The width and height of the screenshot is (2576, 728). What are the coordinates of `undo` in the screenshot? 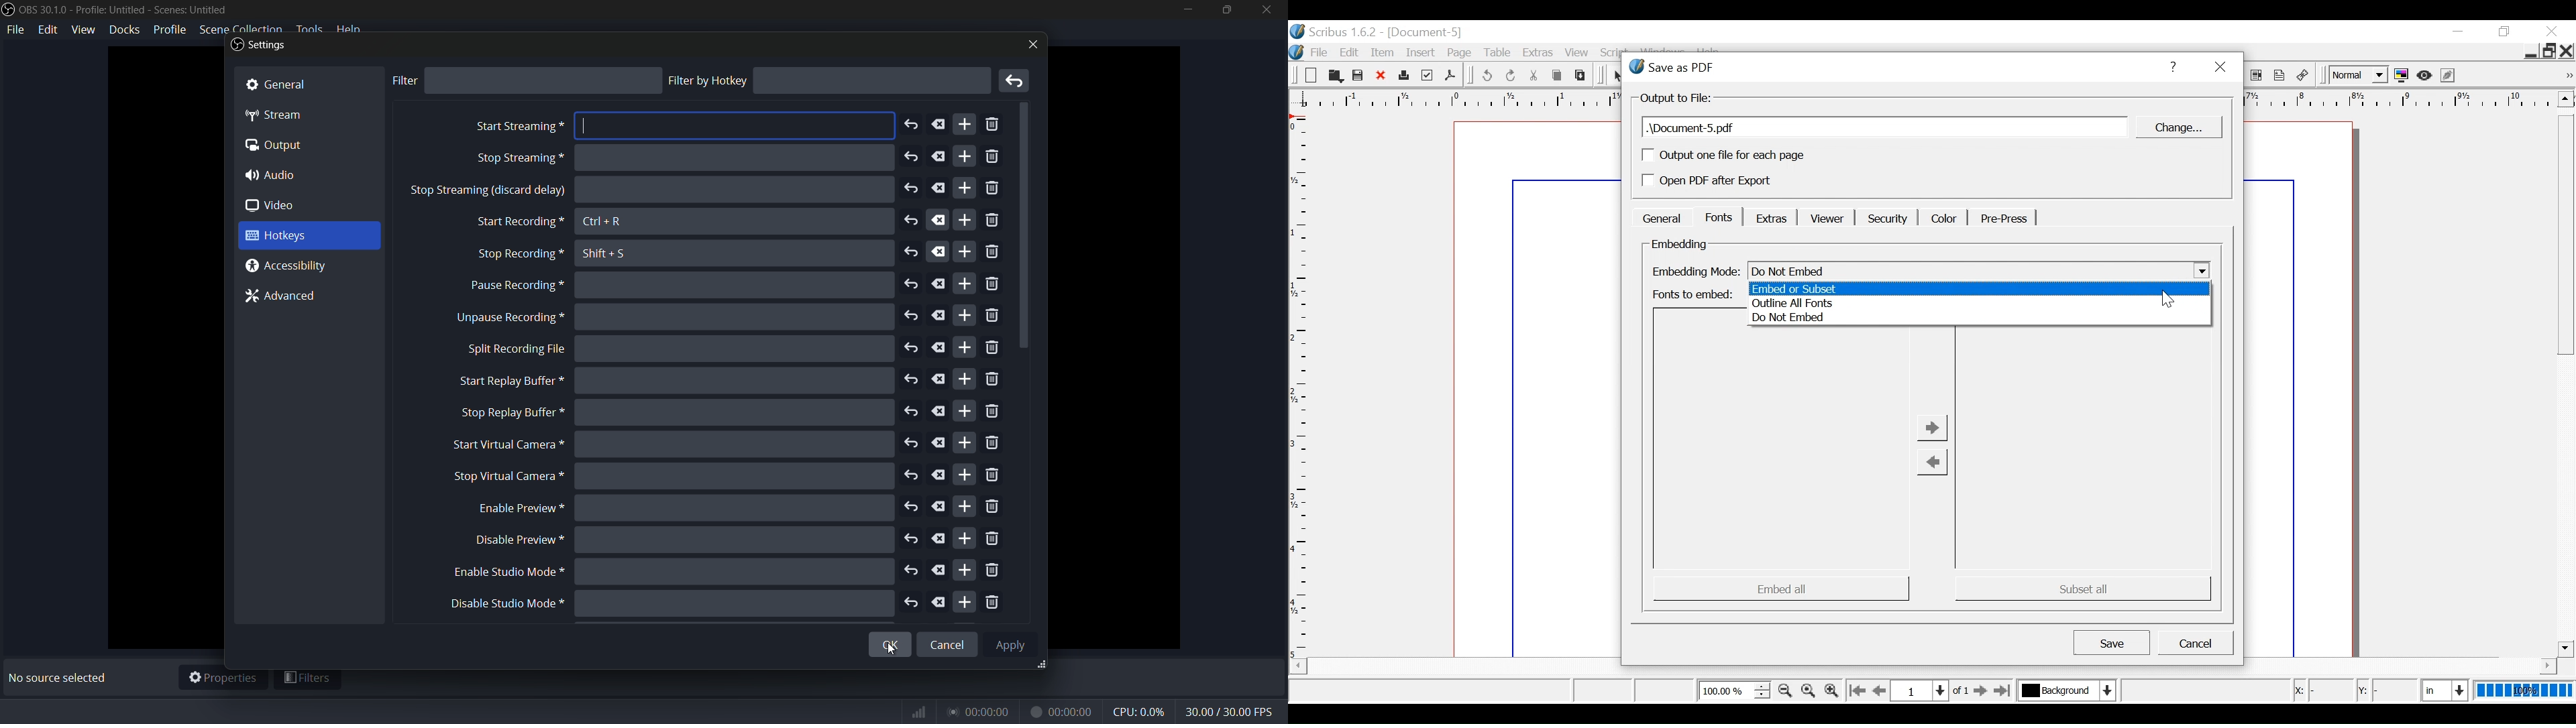 It's located at (912, 508).